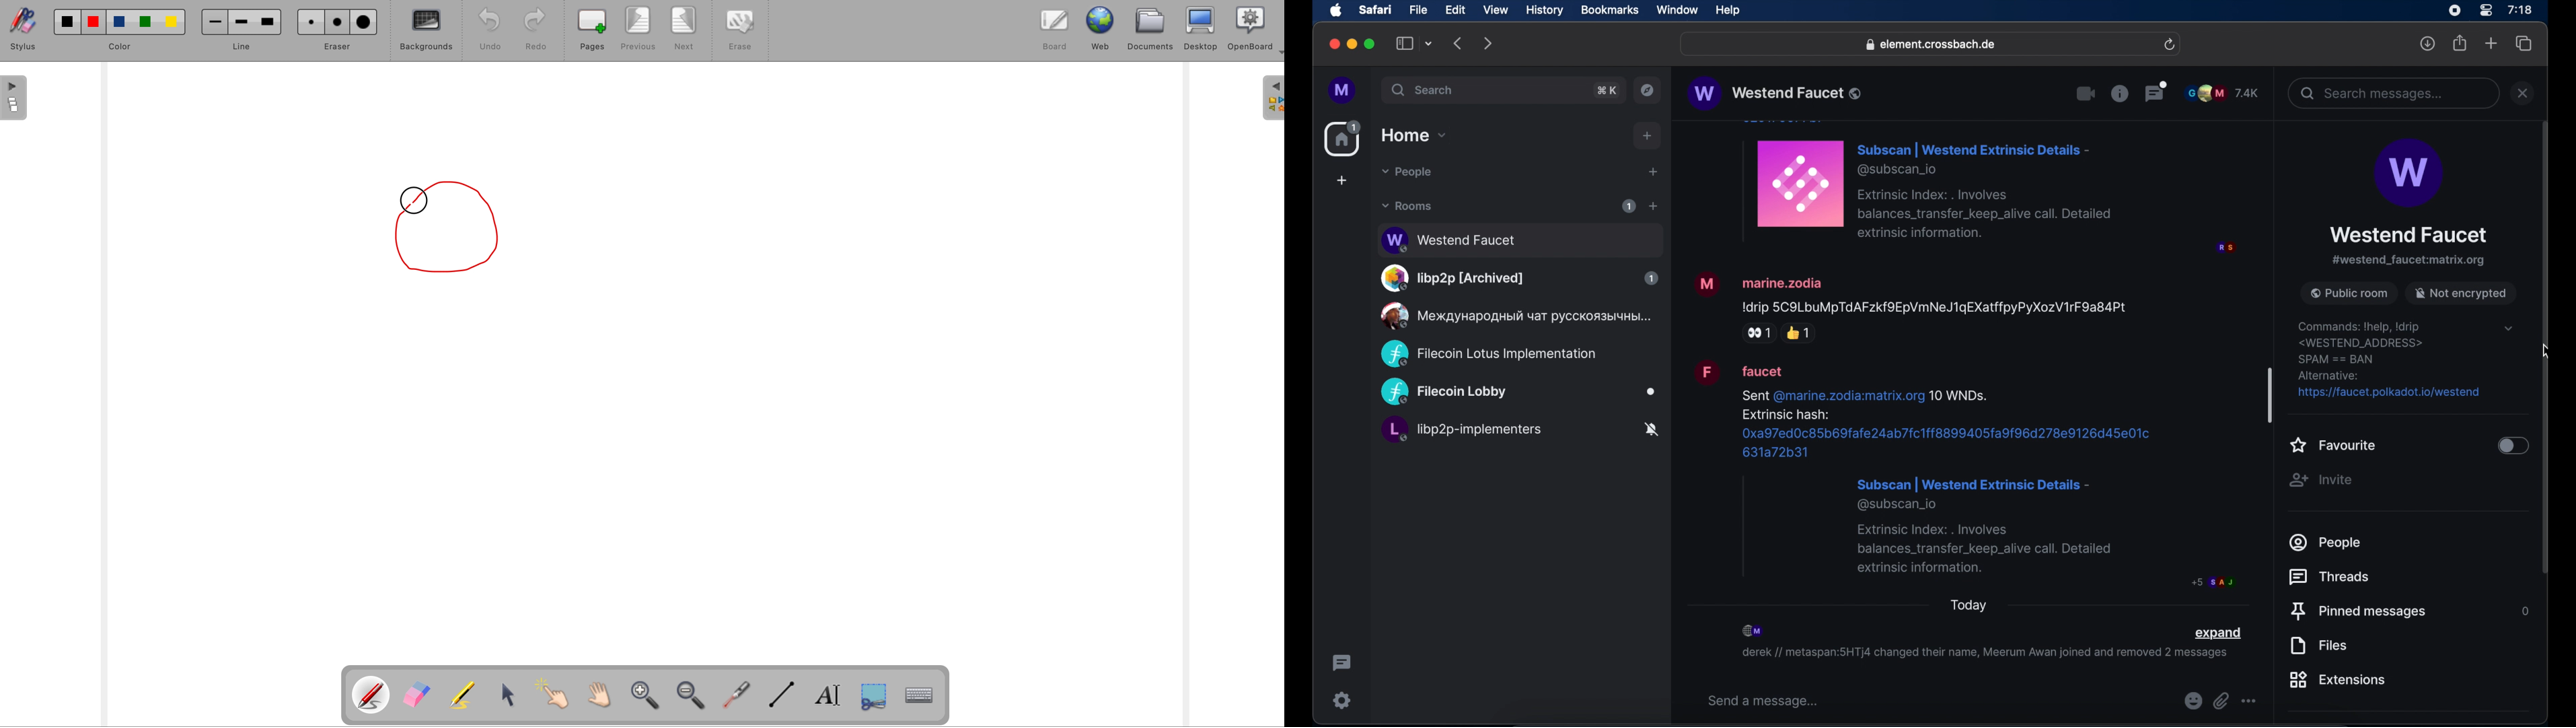  I want to click on message, so click(1964, 475).